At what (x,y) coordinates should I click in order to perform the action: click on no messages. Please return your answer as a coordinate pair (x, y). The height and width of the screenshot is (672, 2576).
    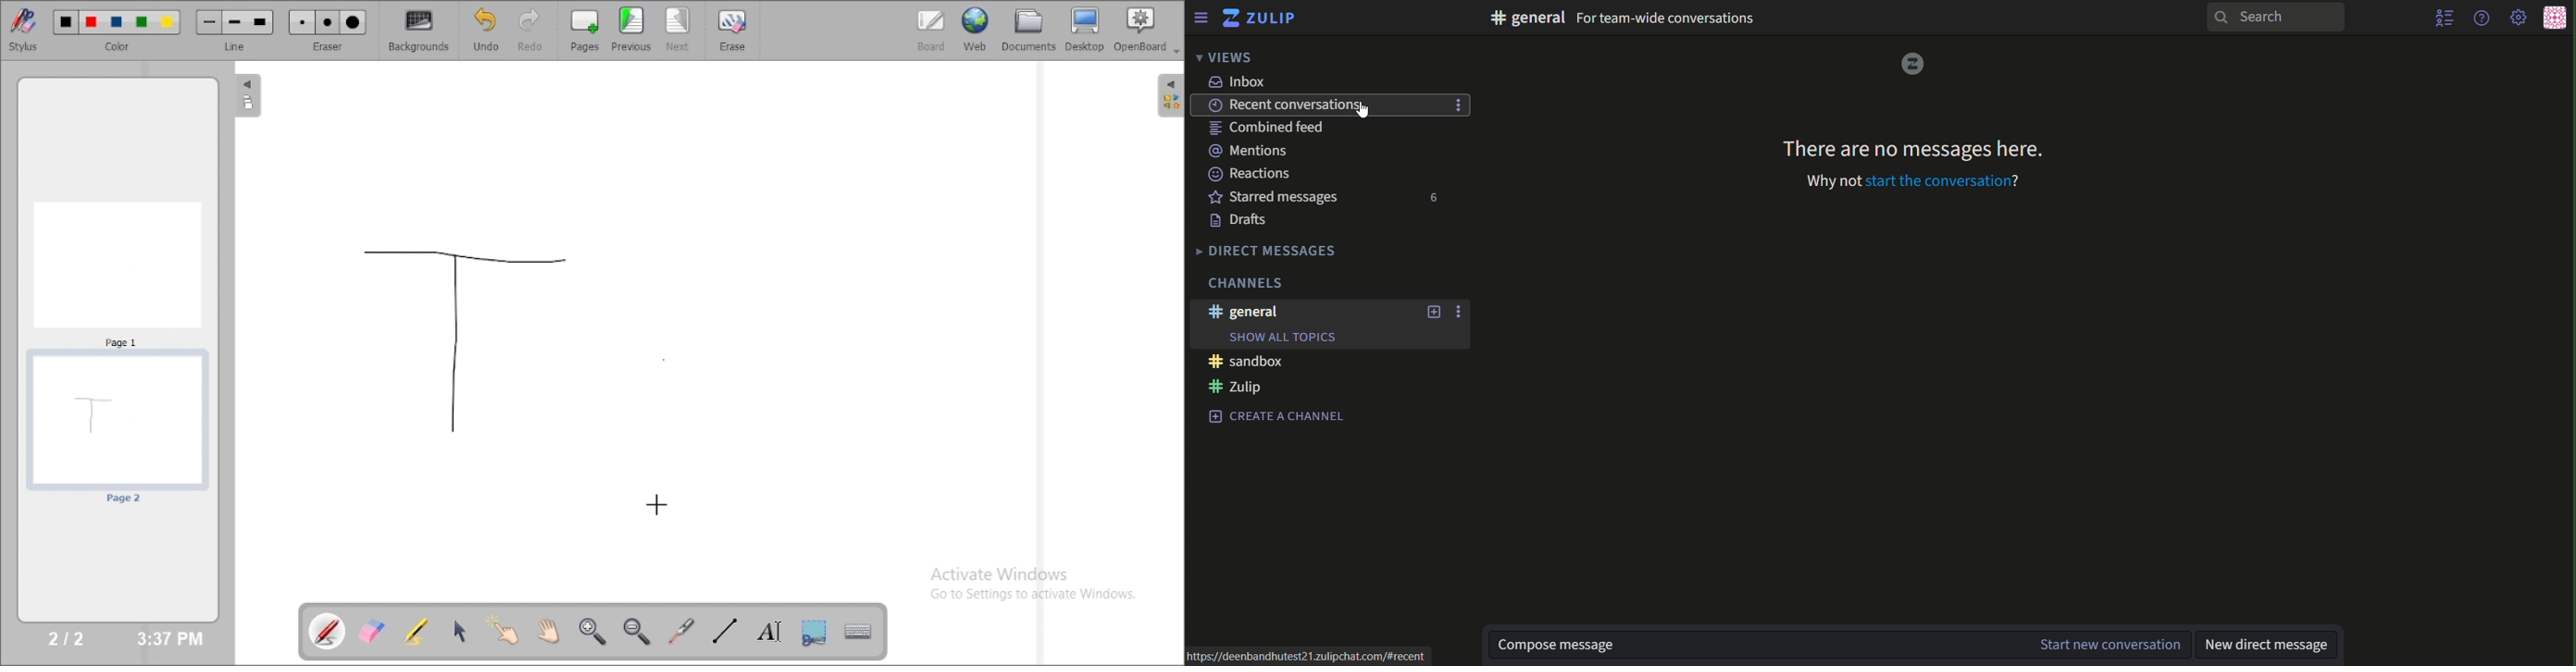
    Looking at the image, I should click on (1908, 146).